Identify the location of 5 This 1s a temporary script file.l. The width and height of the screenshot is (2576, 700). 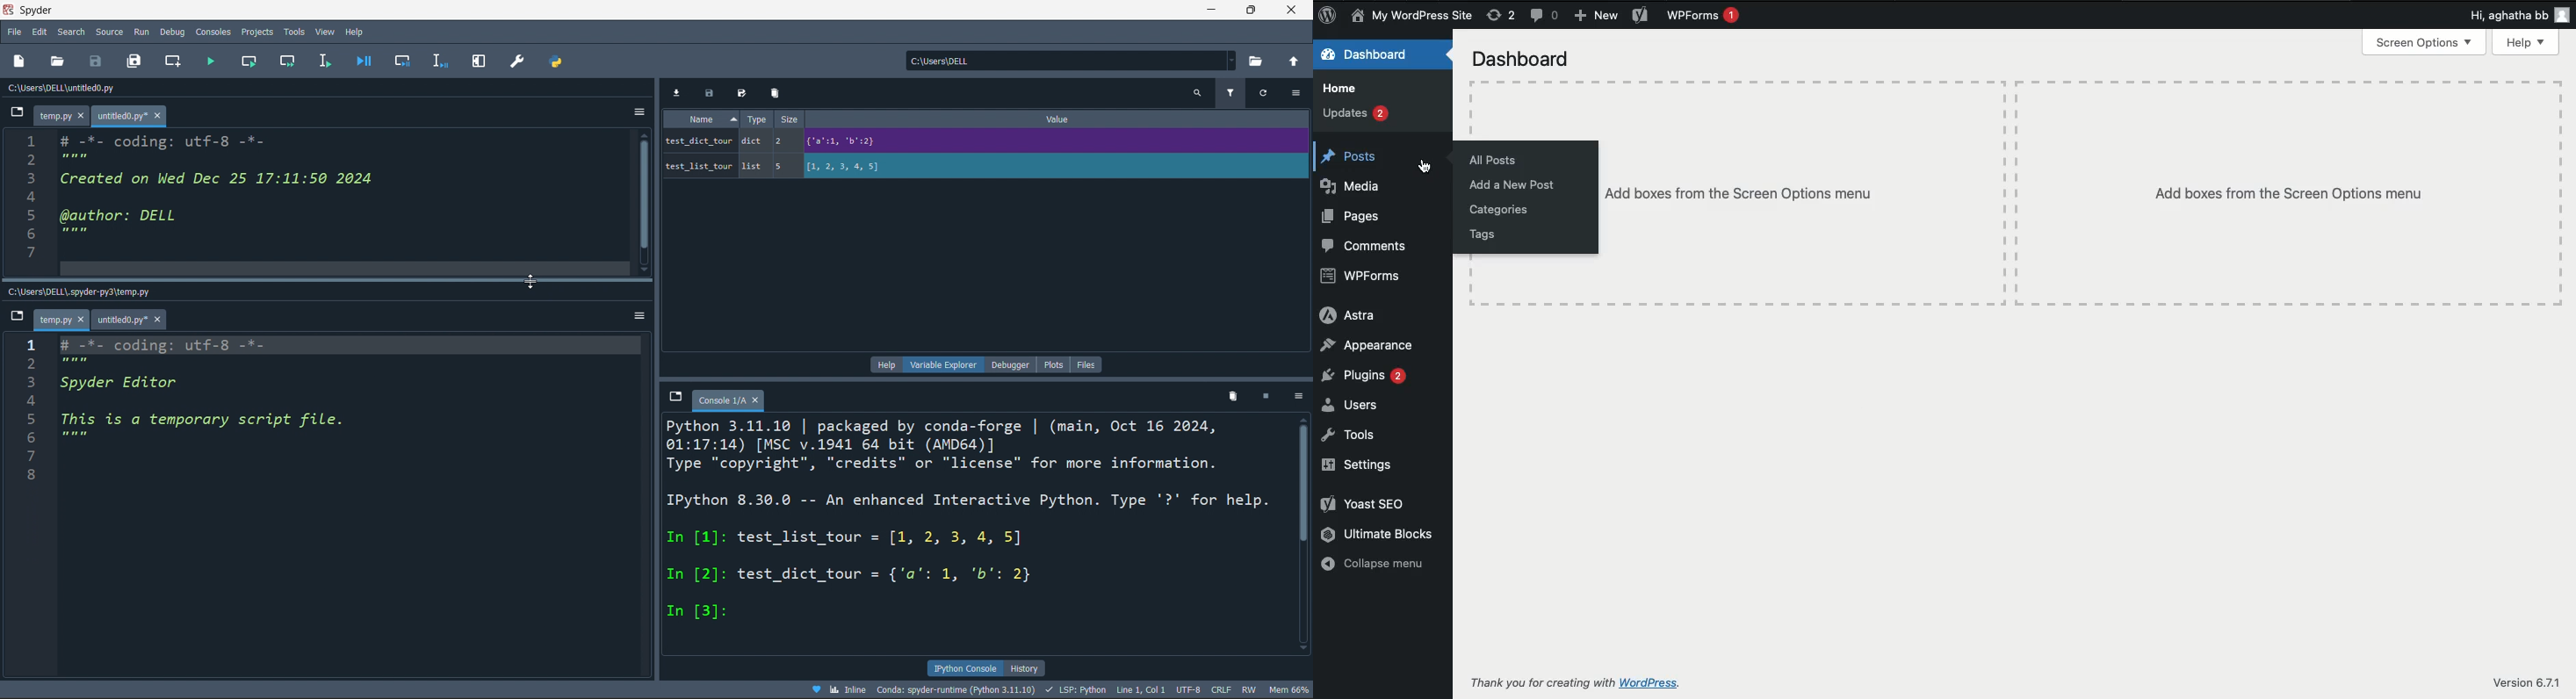
(211, 422).